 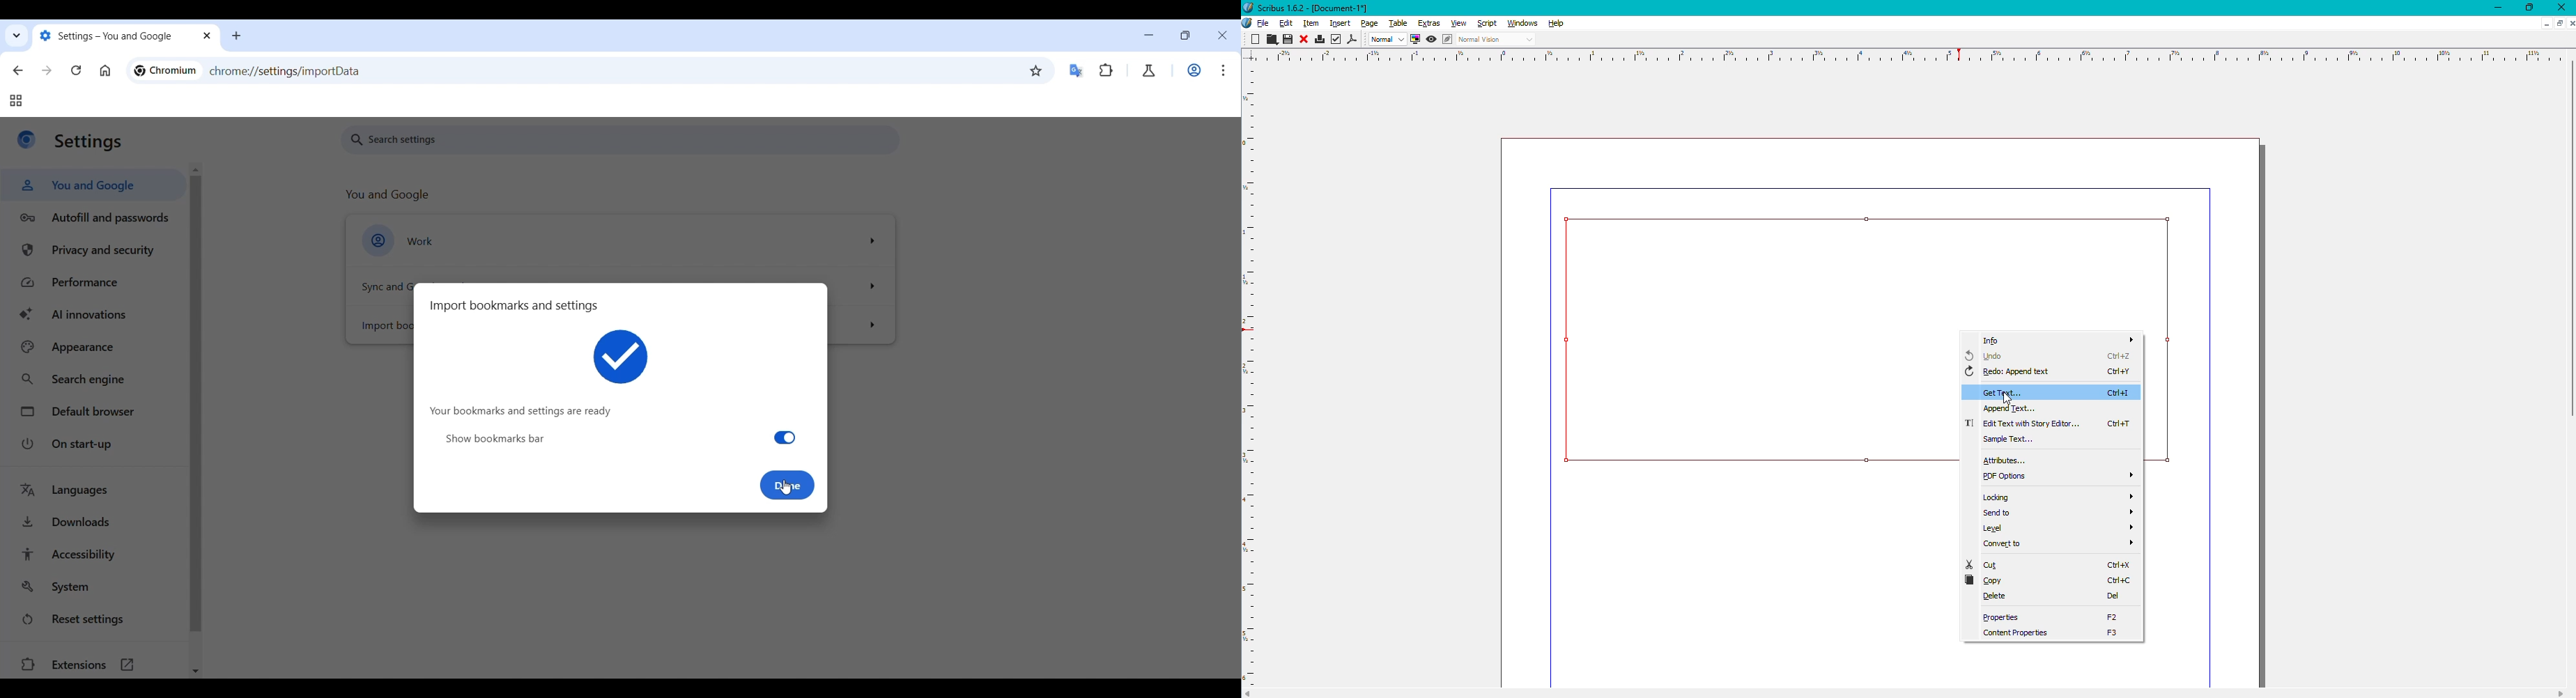 I want to click on Work , so click(x=621, y=240).